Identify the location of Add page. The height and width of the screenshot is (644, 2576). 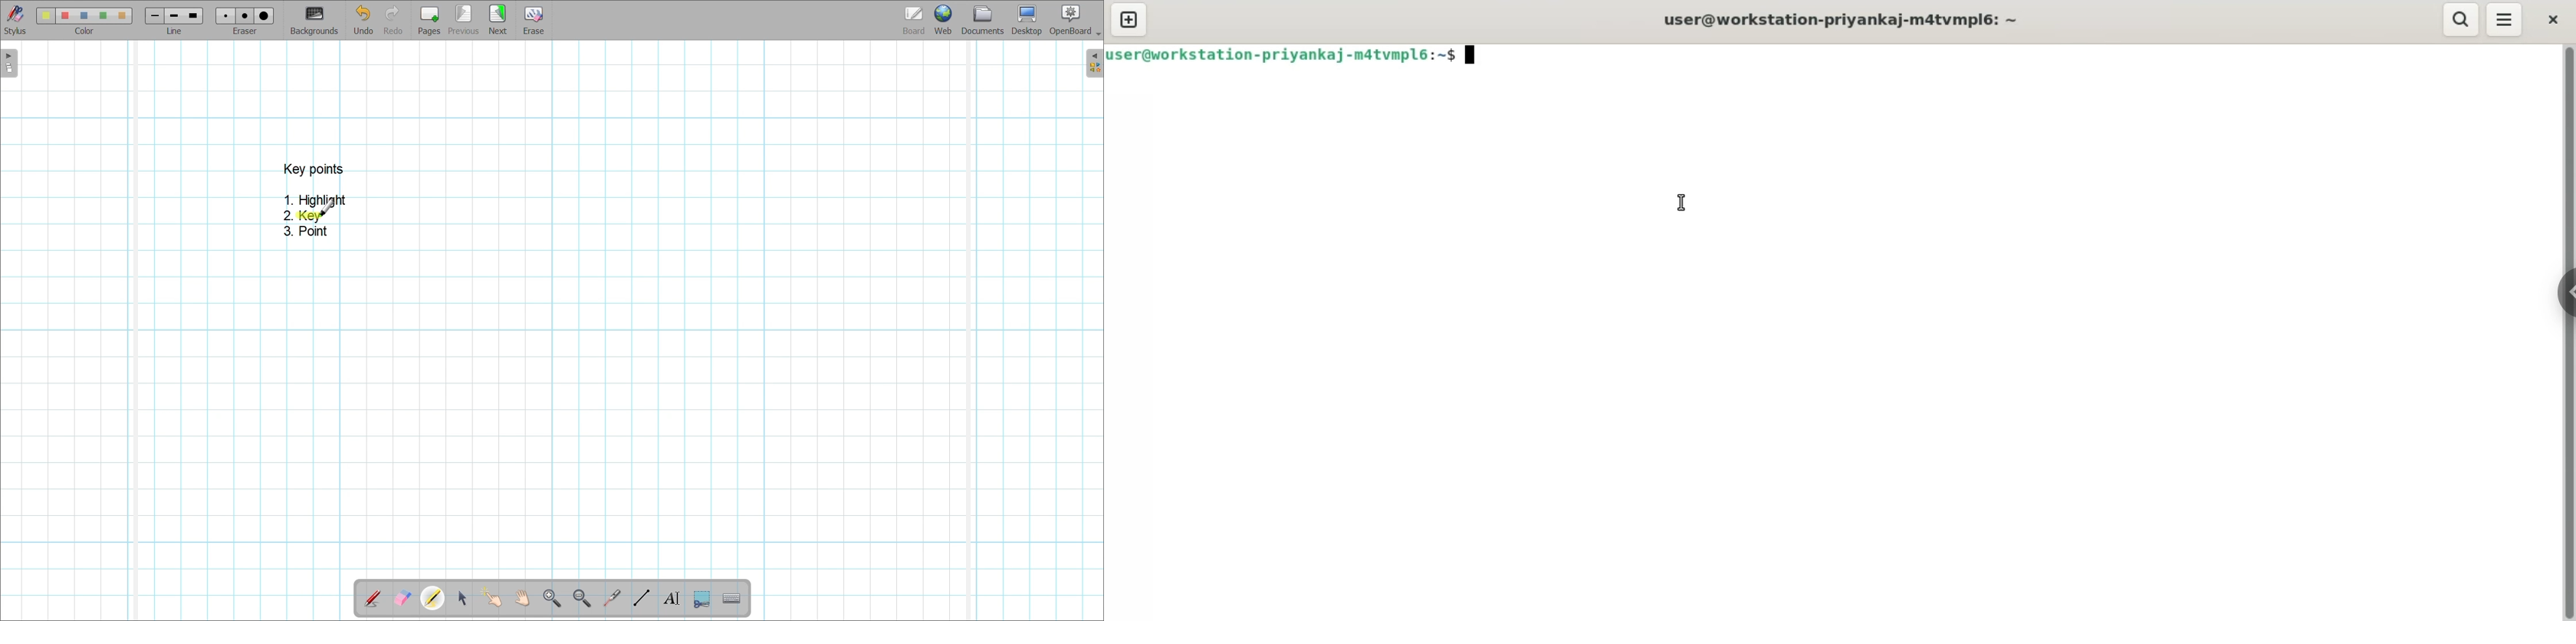
(429, 21).